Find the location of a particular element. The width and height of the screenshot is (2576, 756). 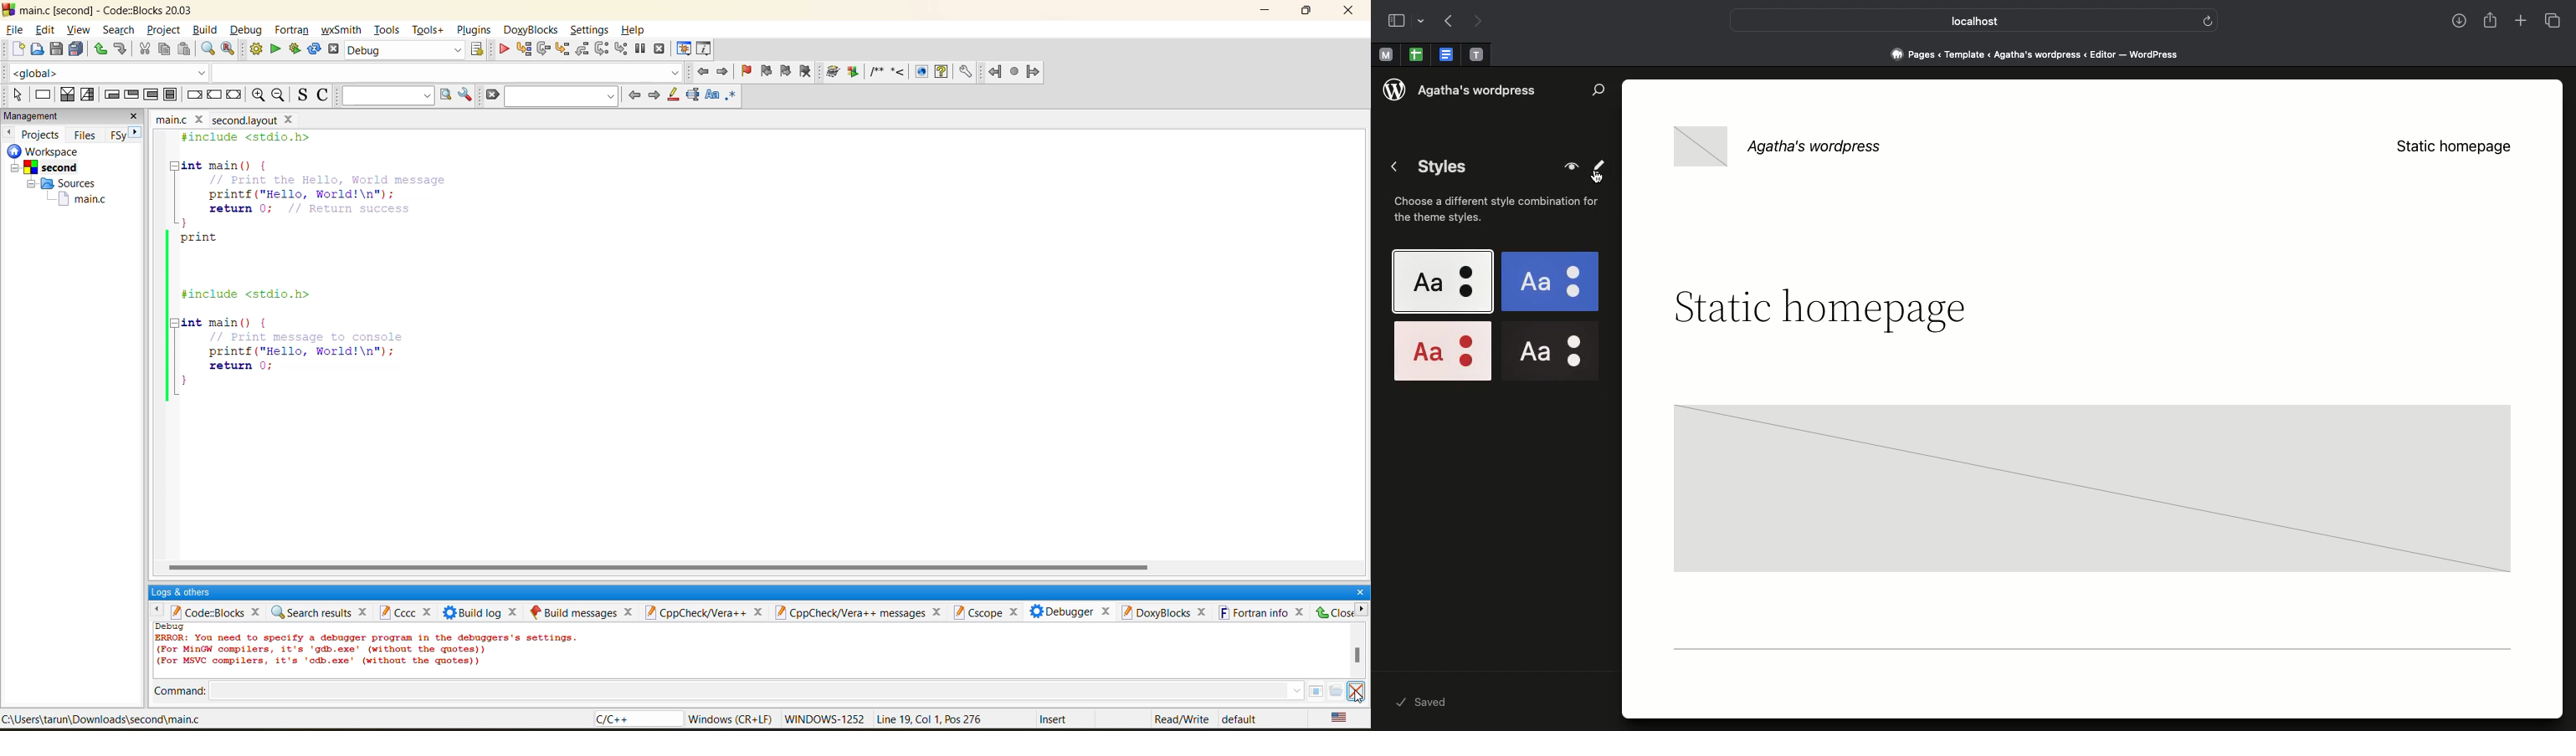

code completion compiler is located at coordinates (340, 74).